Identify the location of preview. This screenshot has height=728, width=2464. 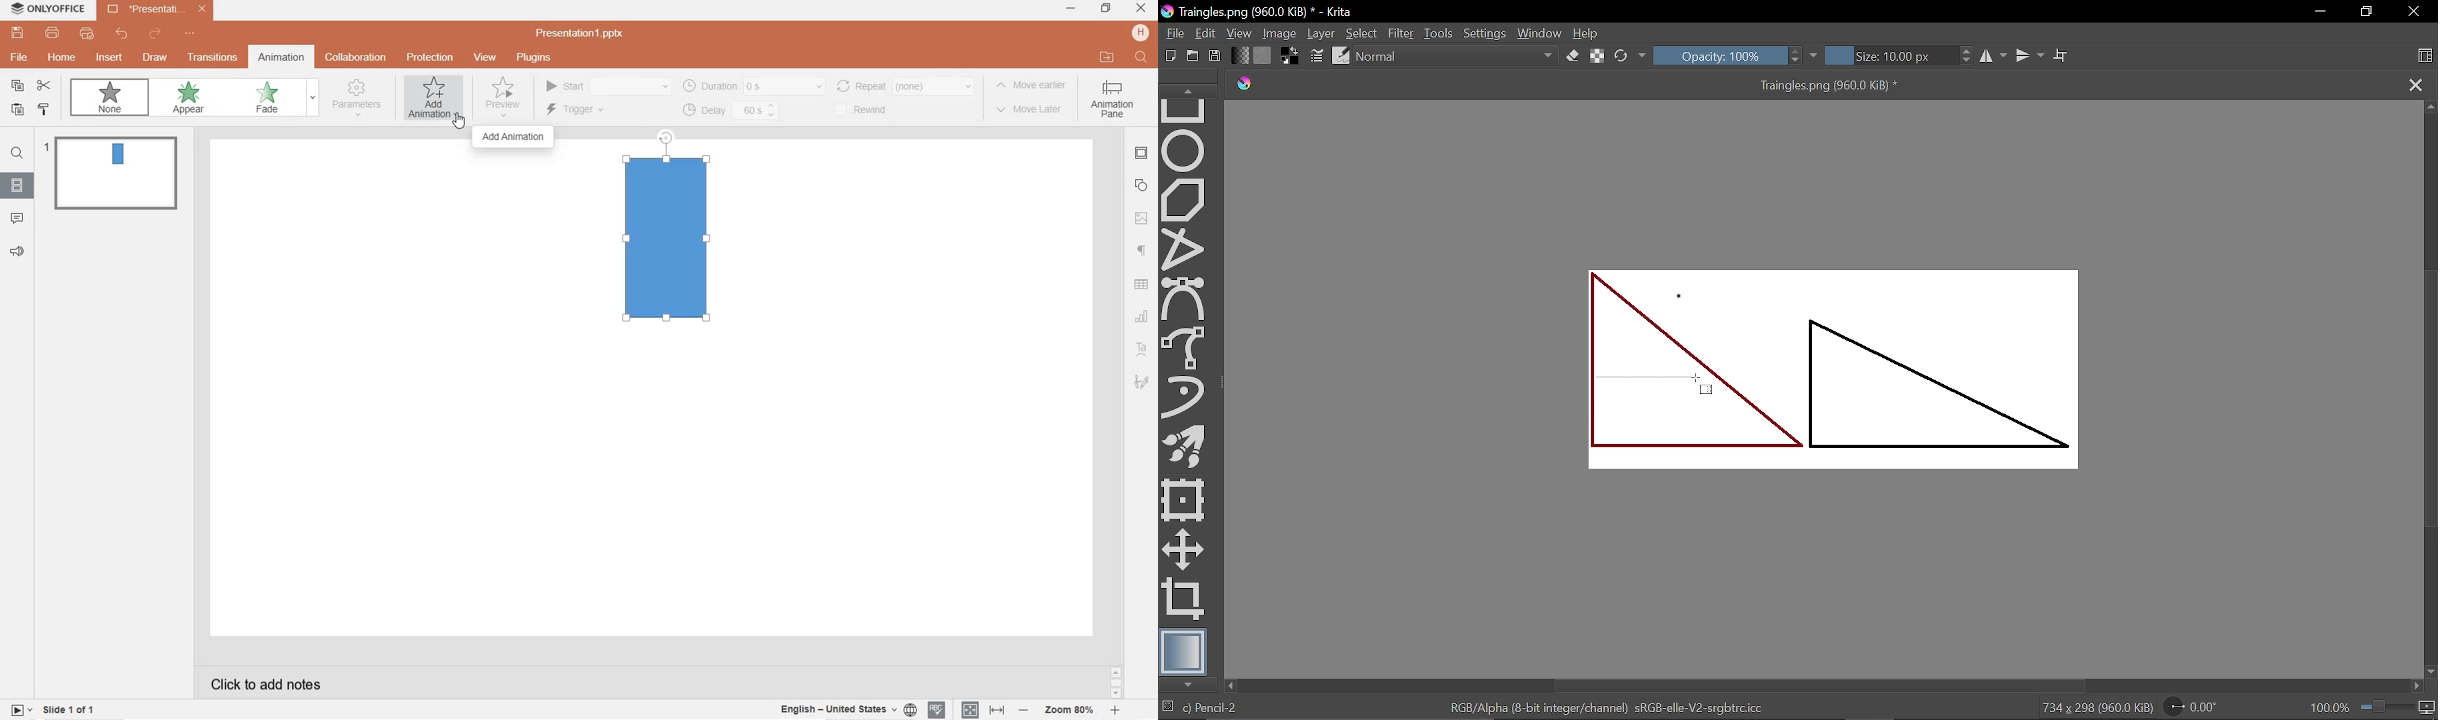
(503, 96).